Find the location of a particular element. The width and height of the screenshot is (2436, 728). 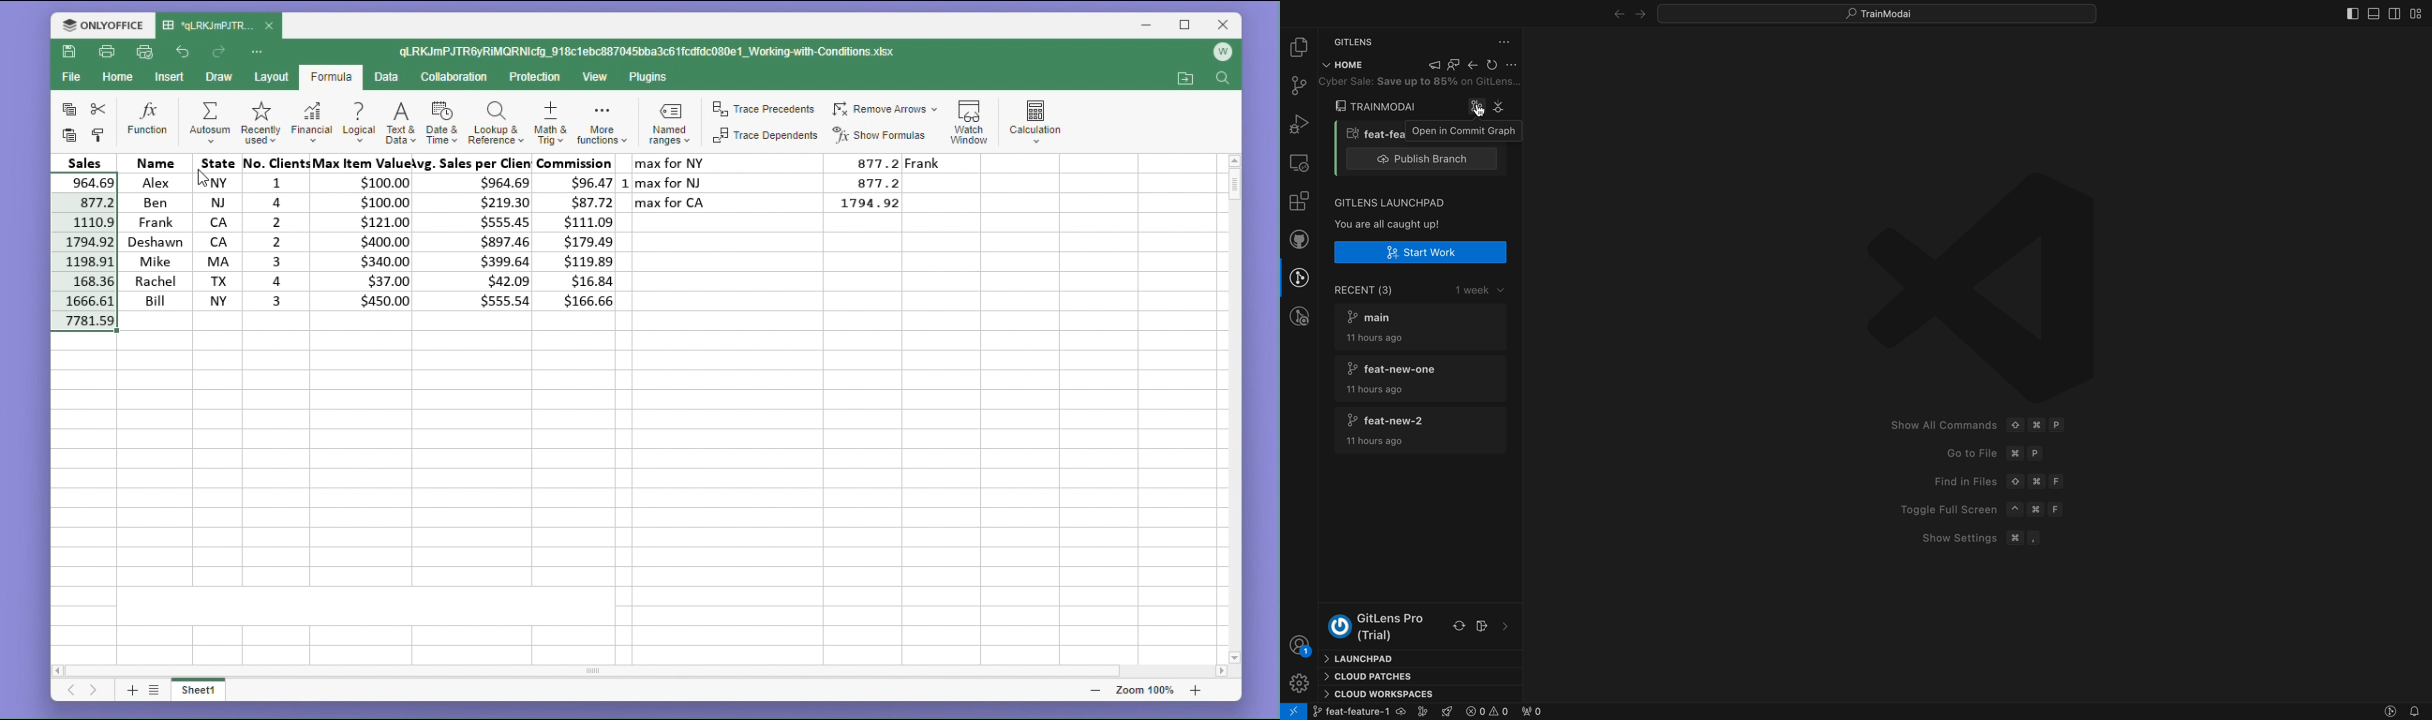

gitlens inspect is located at coordinates (1300, 317).